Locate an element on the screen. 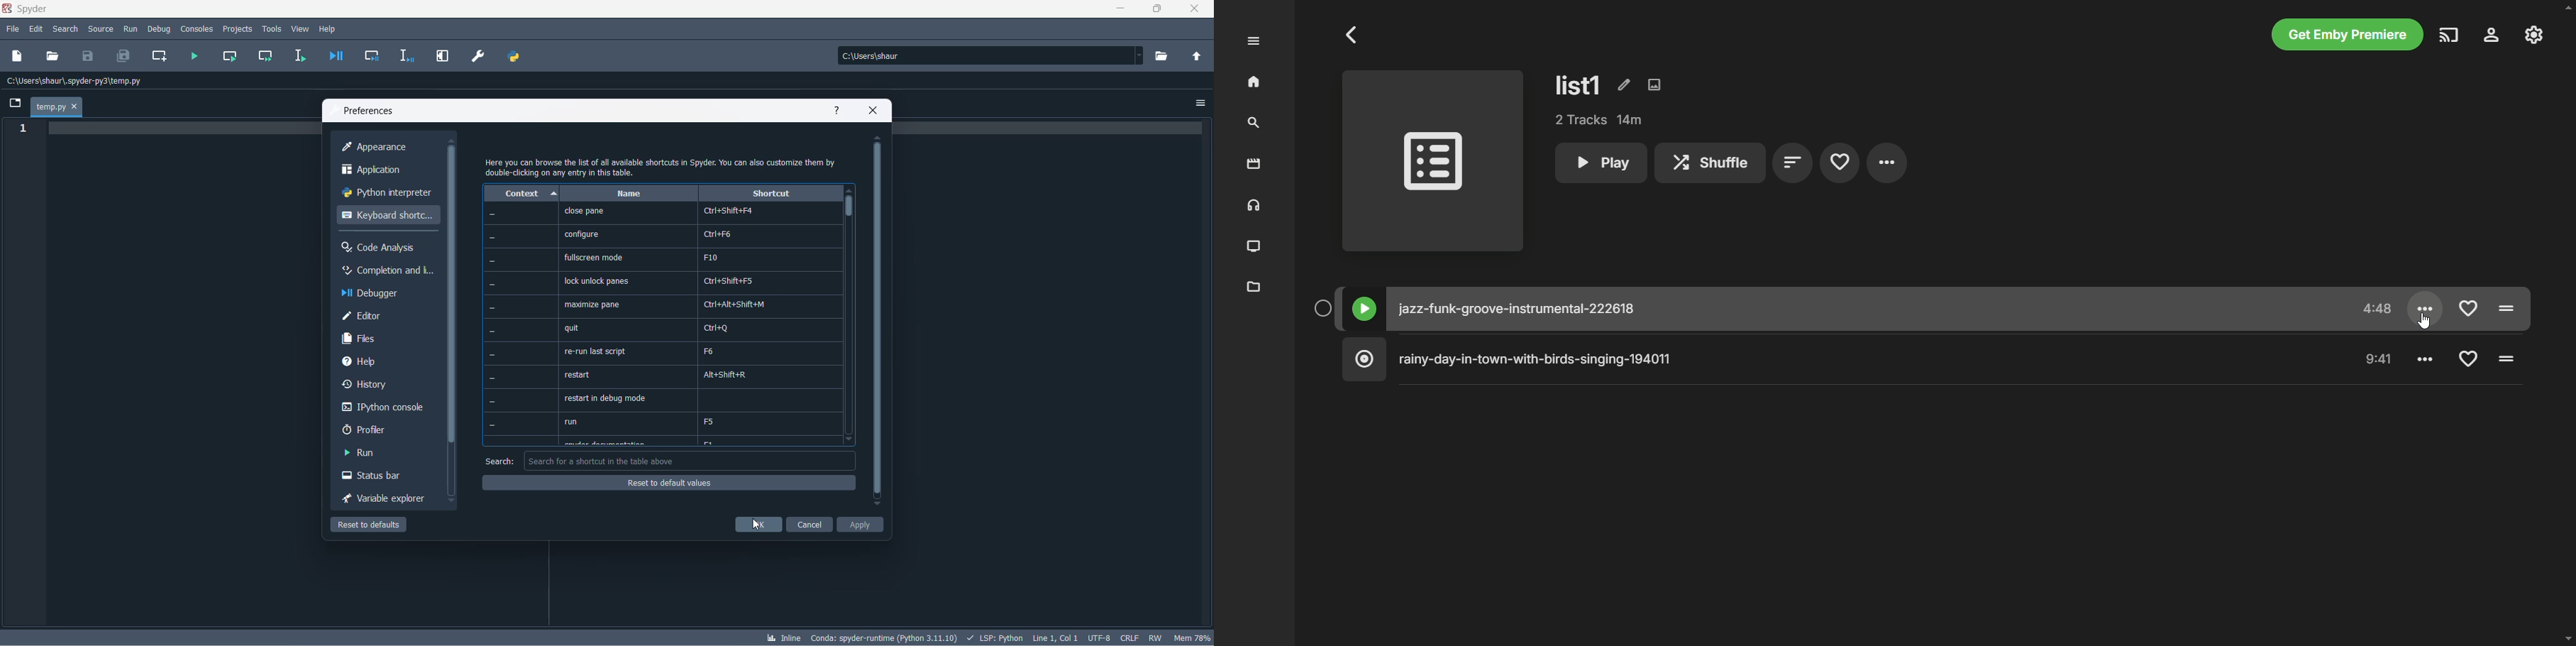 Image resolution: width=2576 pixels, height=672 pixels. keyboard shortcut is located at coordinates (387, 216).